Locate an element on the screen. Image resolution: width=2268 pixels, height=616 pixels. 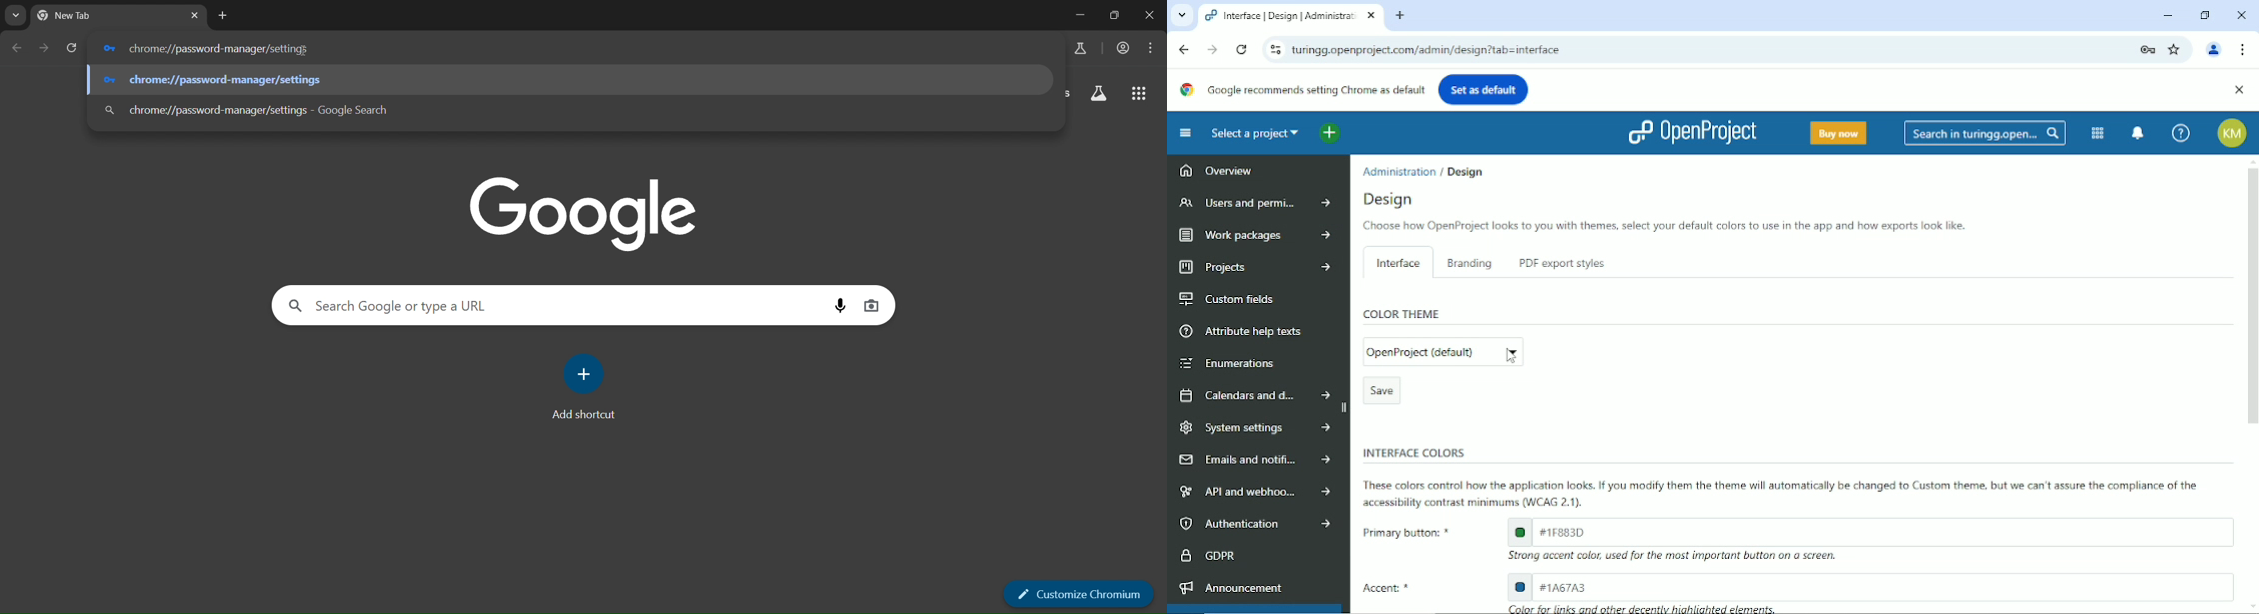
minimize is located at coordinates (1075, 15).